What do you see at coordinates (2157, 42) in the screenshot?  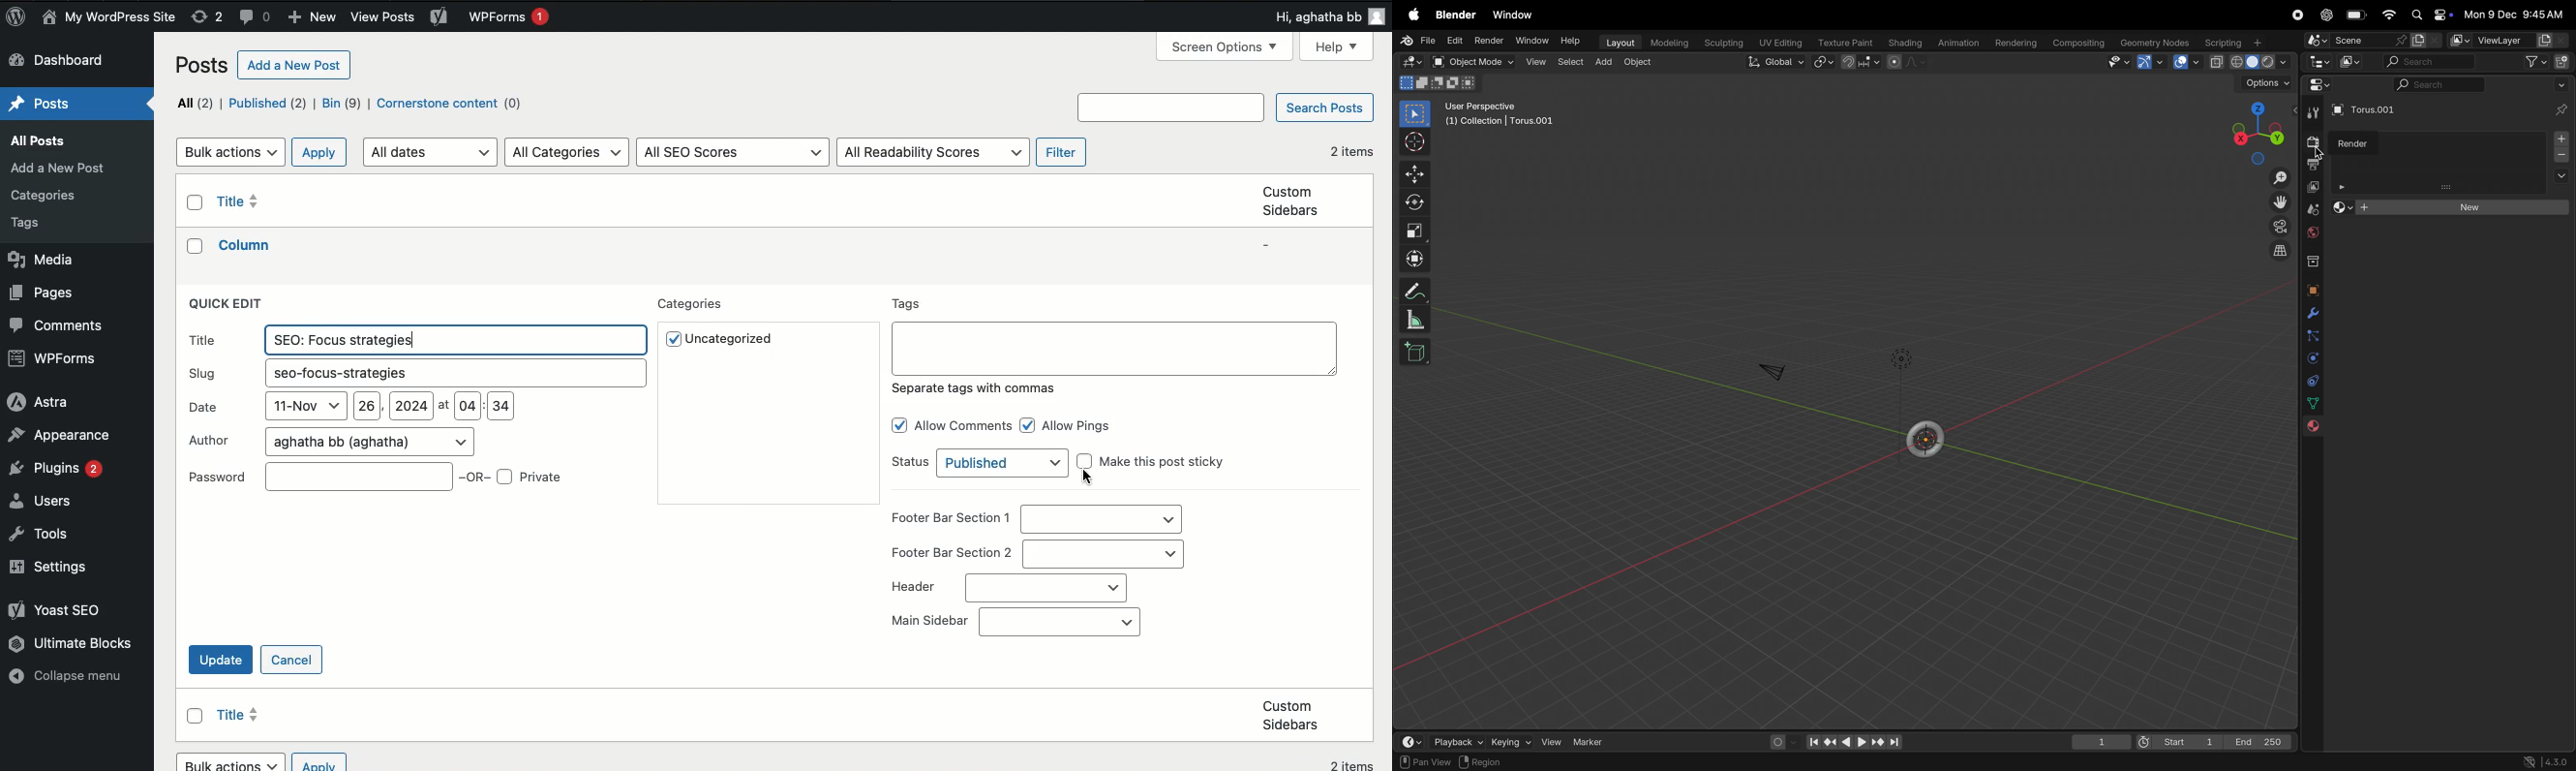 I see `Geomtery notes` at bounding box center [2157, 42].